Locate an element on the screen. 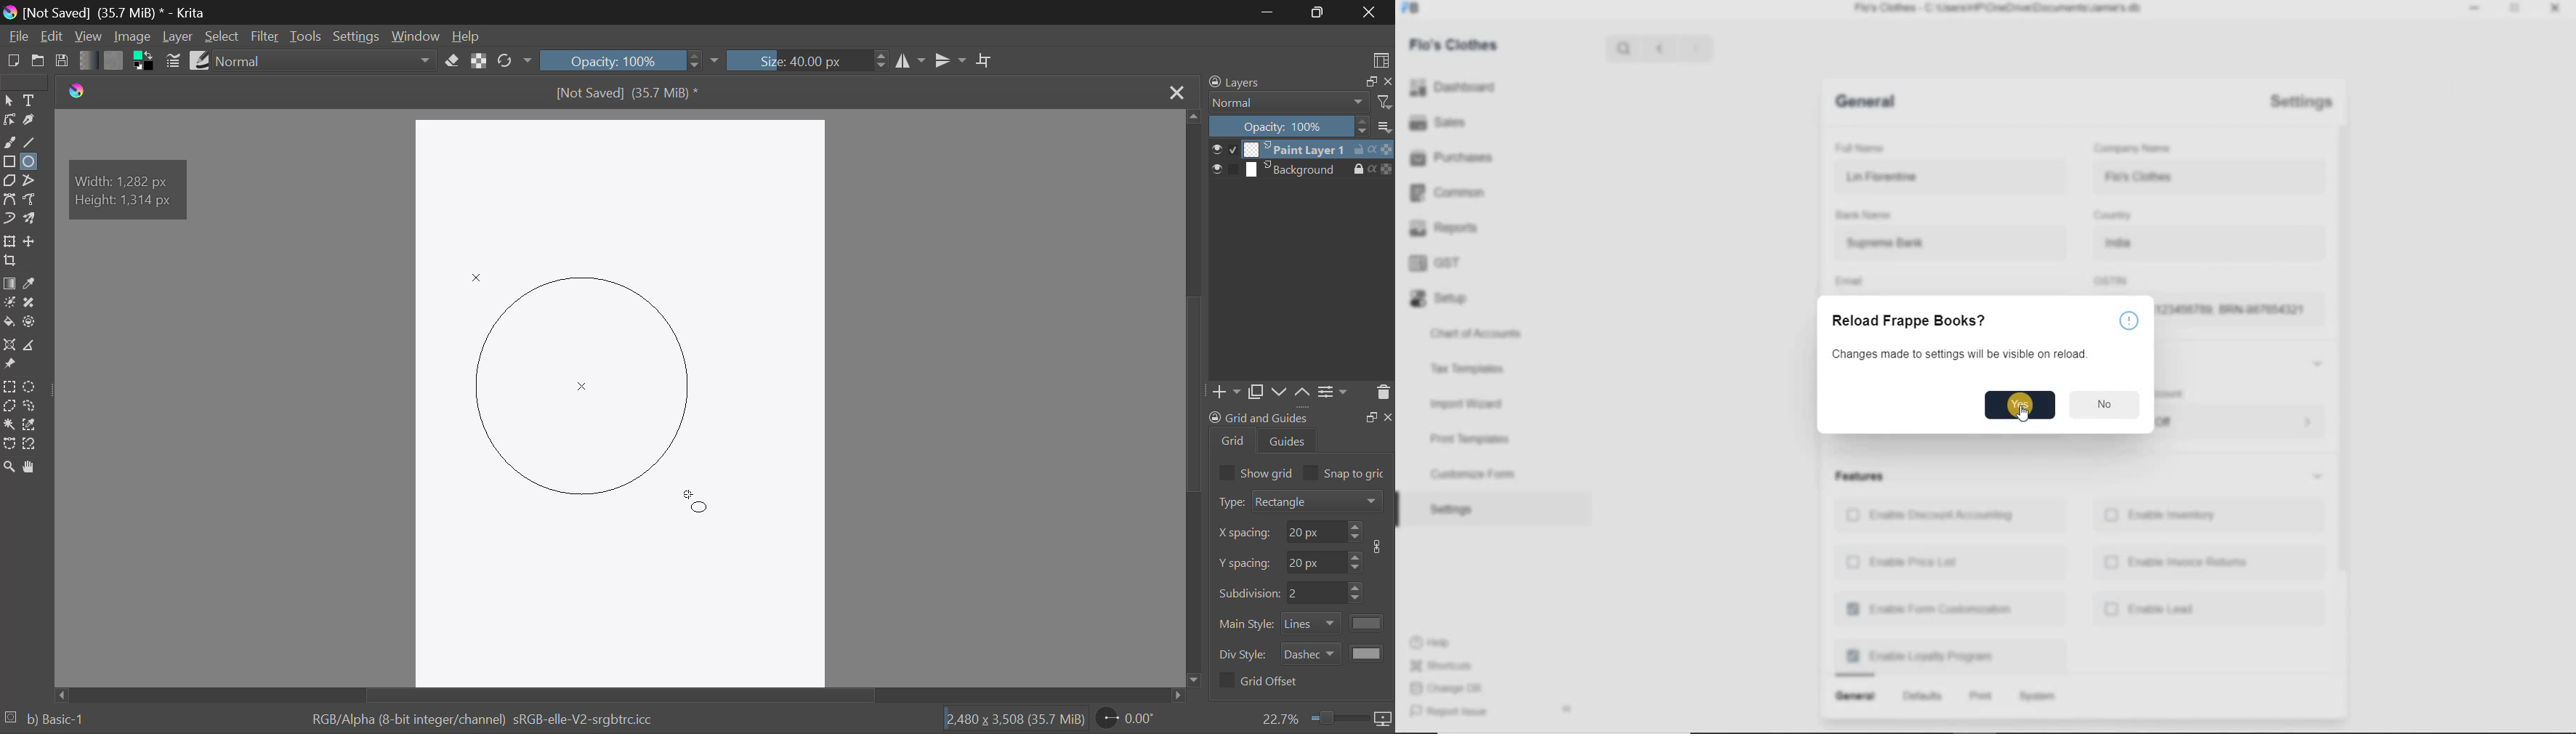 Image resolution: width=2576 pixels, height=756 pixels. Move Layer is located at coordinates (31, 242).